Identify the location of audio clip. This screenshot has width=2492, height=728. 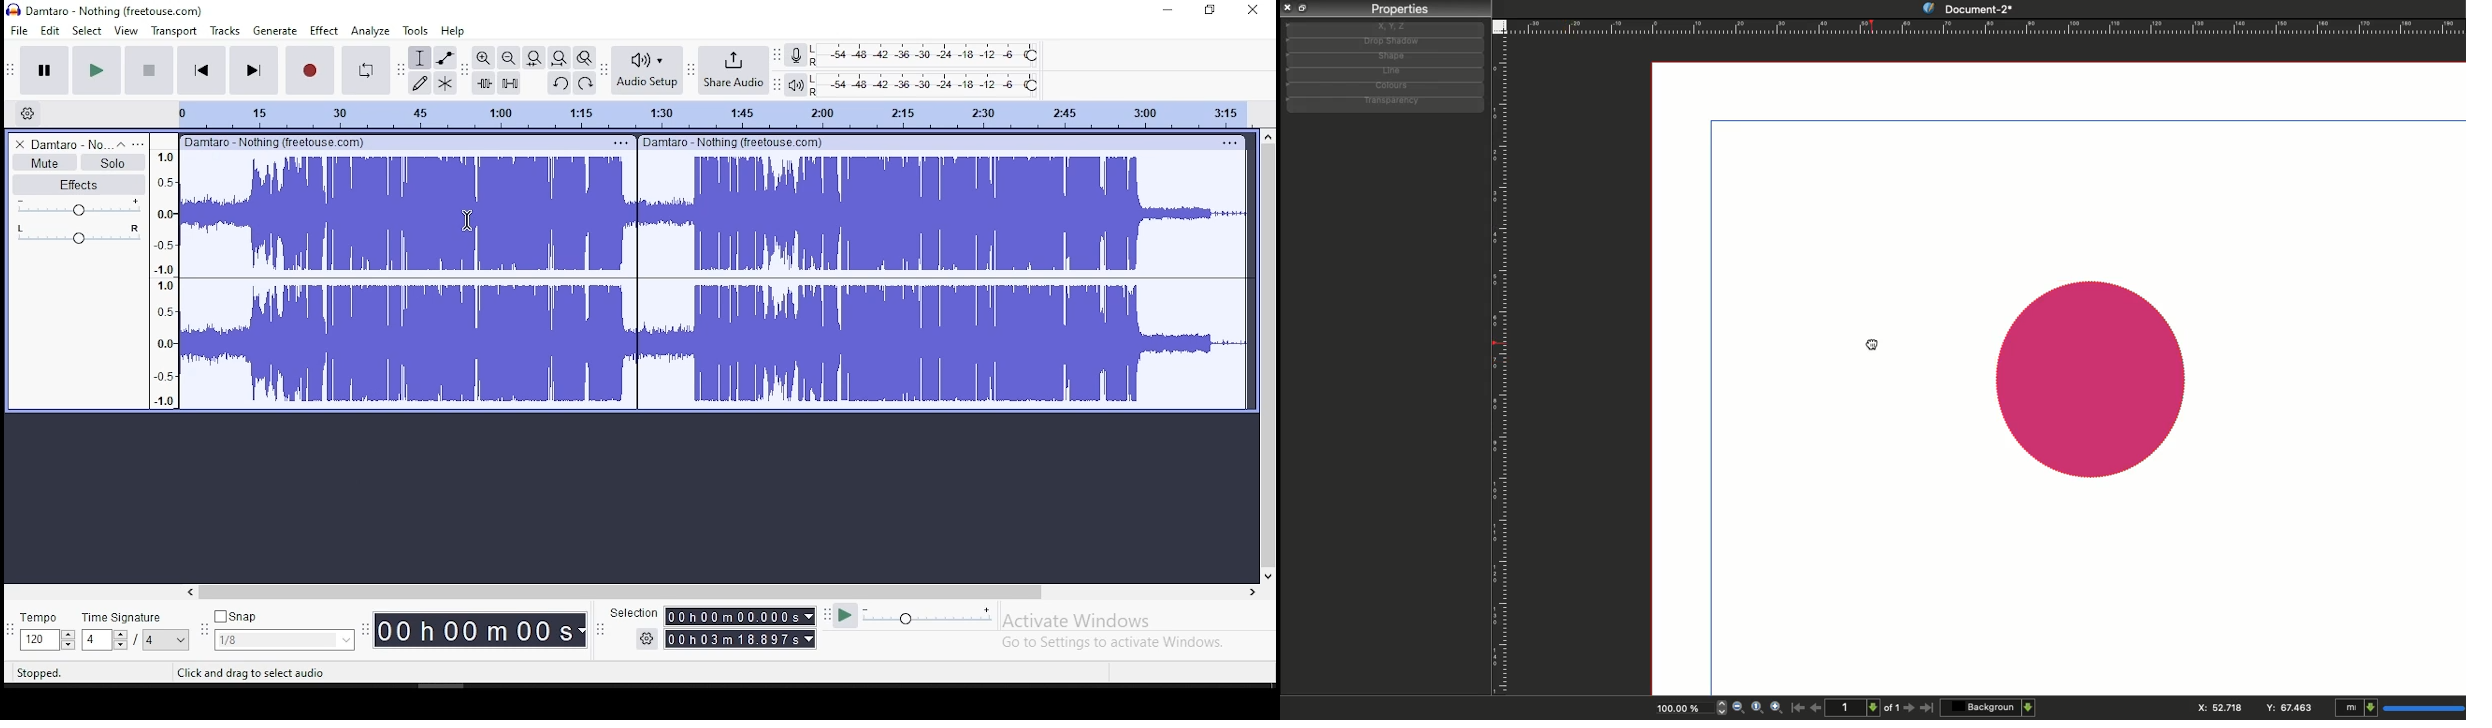
(943, 281).